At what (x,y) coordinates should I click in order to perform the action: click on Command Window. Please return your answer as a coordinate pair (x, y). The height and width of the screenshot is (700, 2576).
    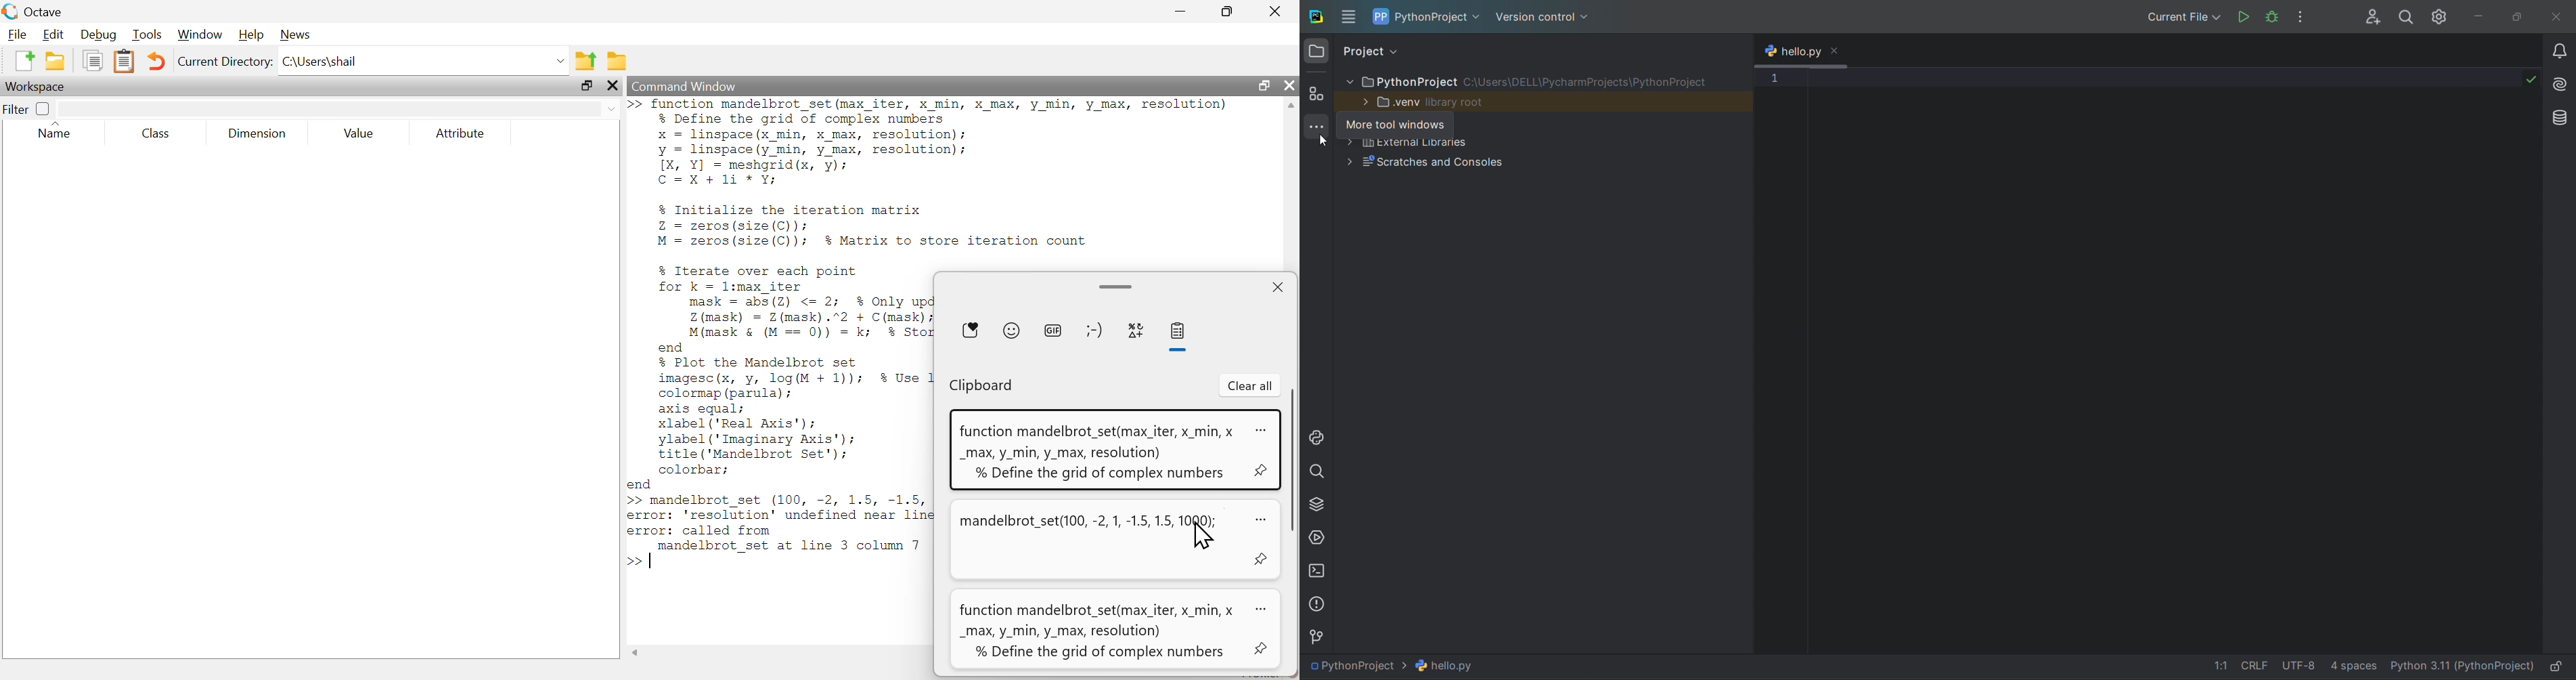
    Looking at the image, I should click on (911, 85).